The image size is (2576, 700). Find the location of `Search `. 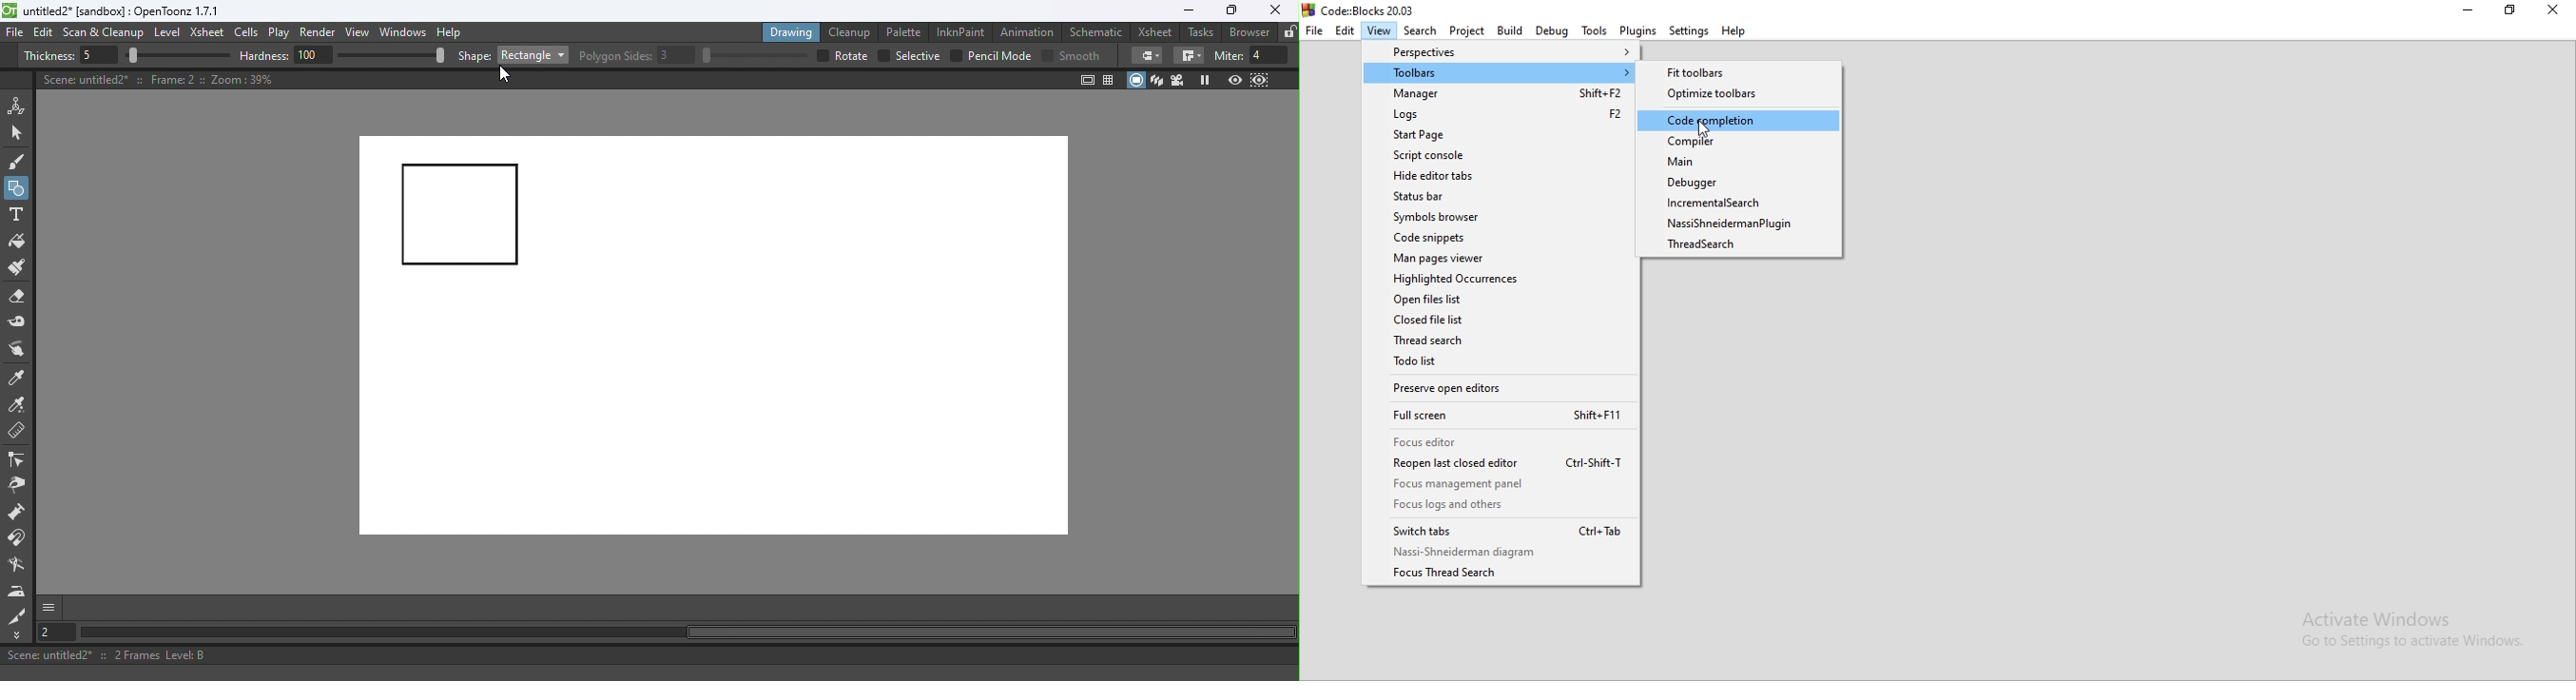

Search  is located at coordinates (1421, 29).